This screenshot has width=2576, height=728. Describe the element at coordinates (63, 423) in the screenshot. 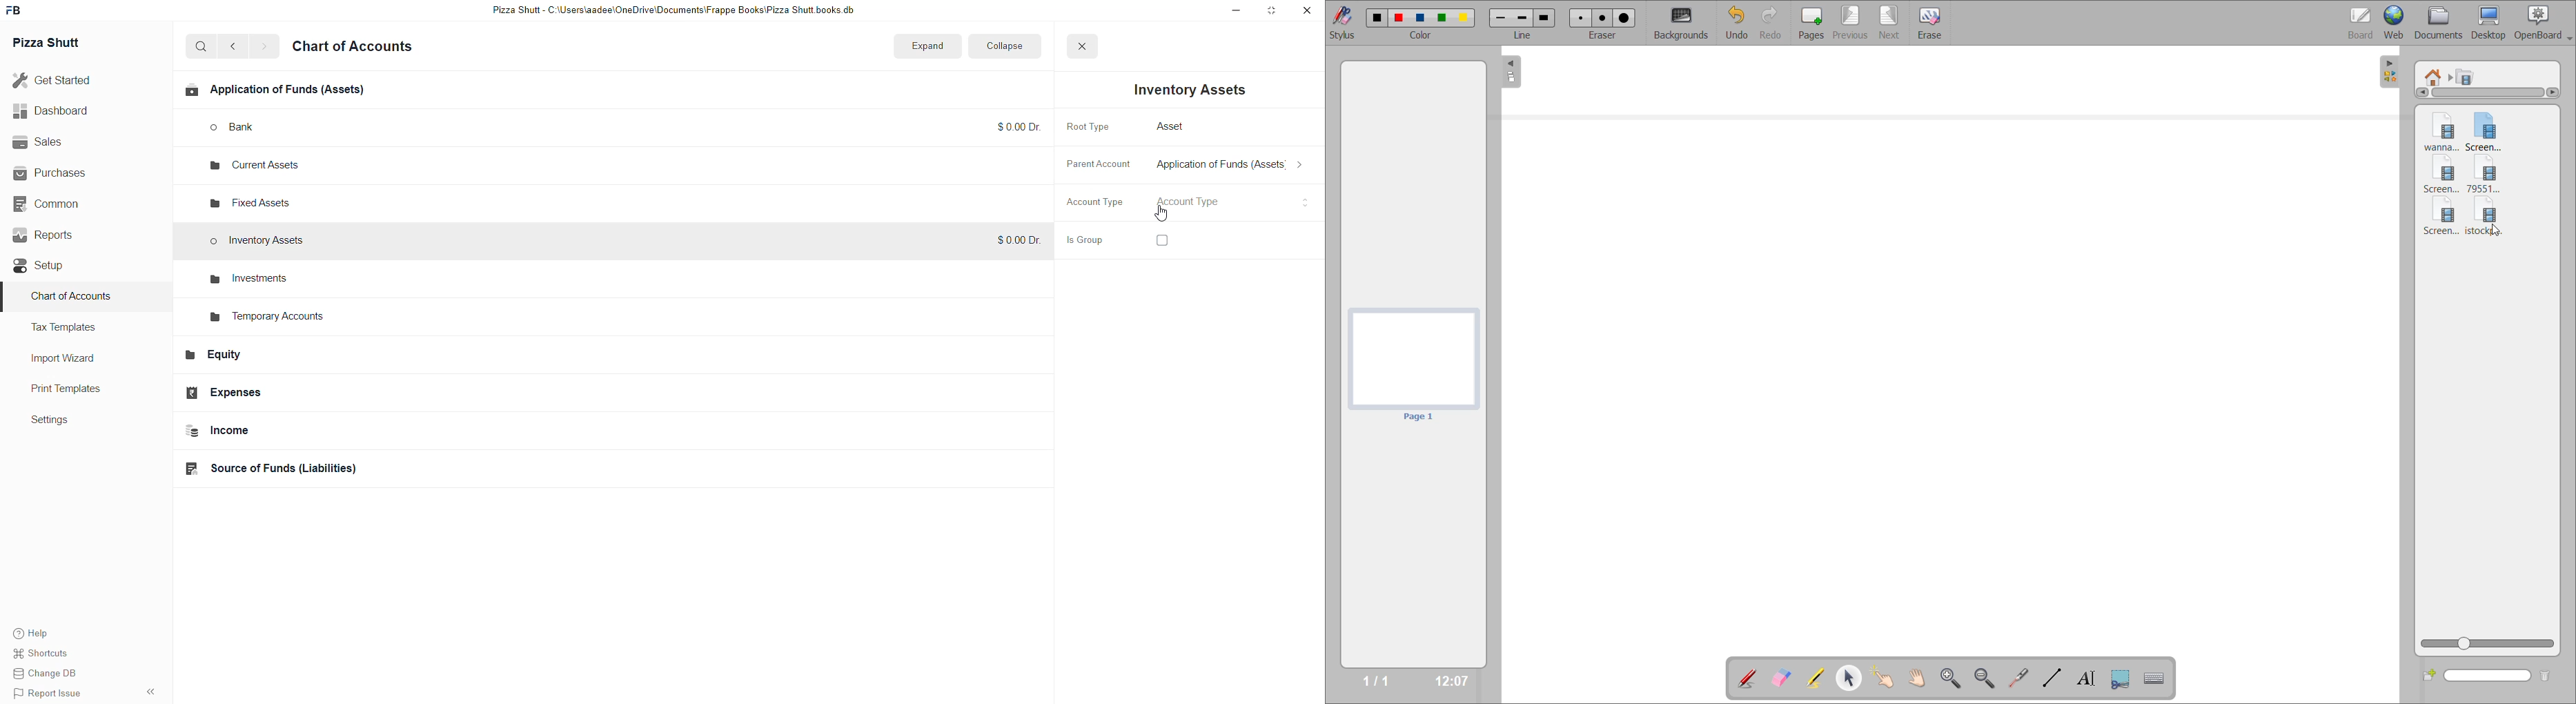

I see `settings ` at that location.